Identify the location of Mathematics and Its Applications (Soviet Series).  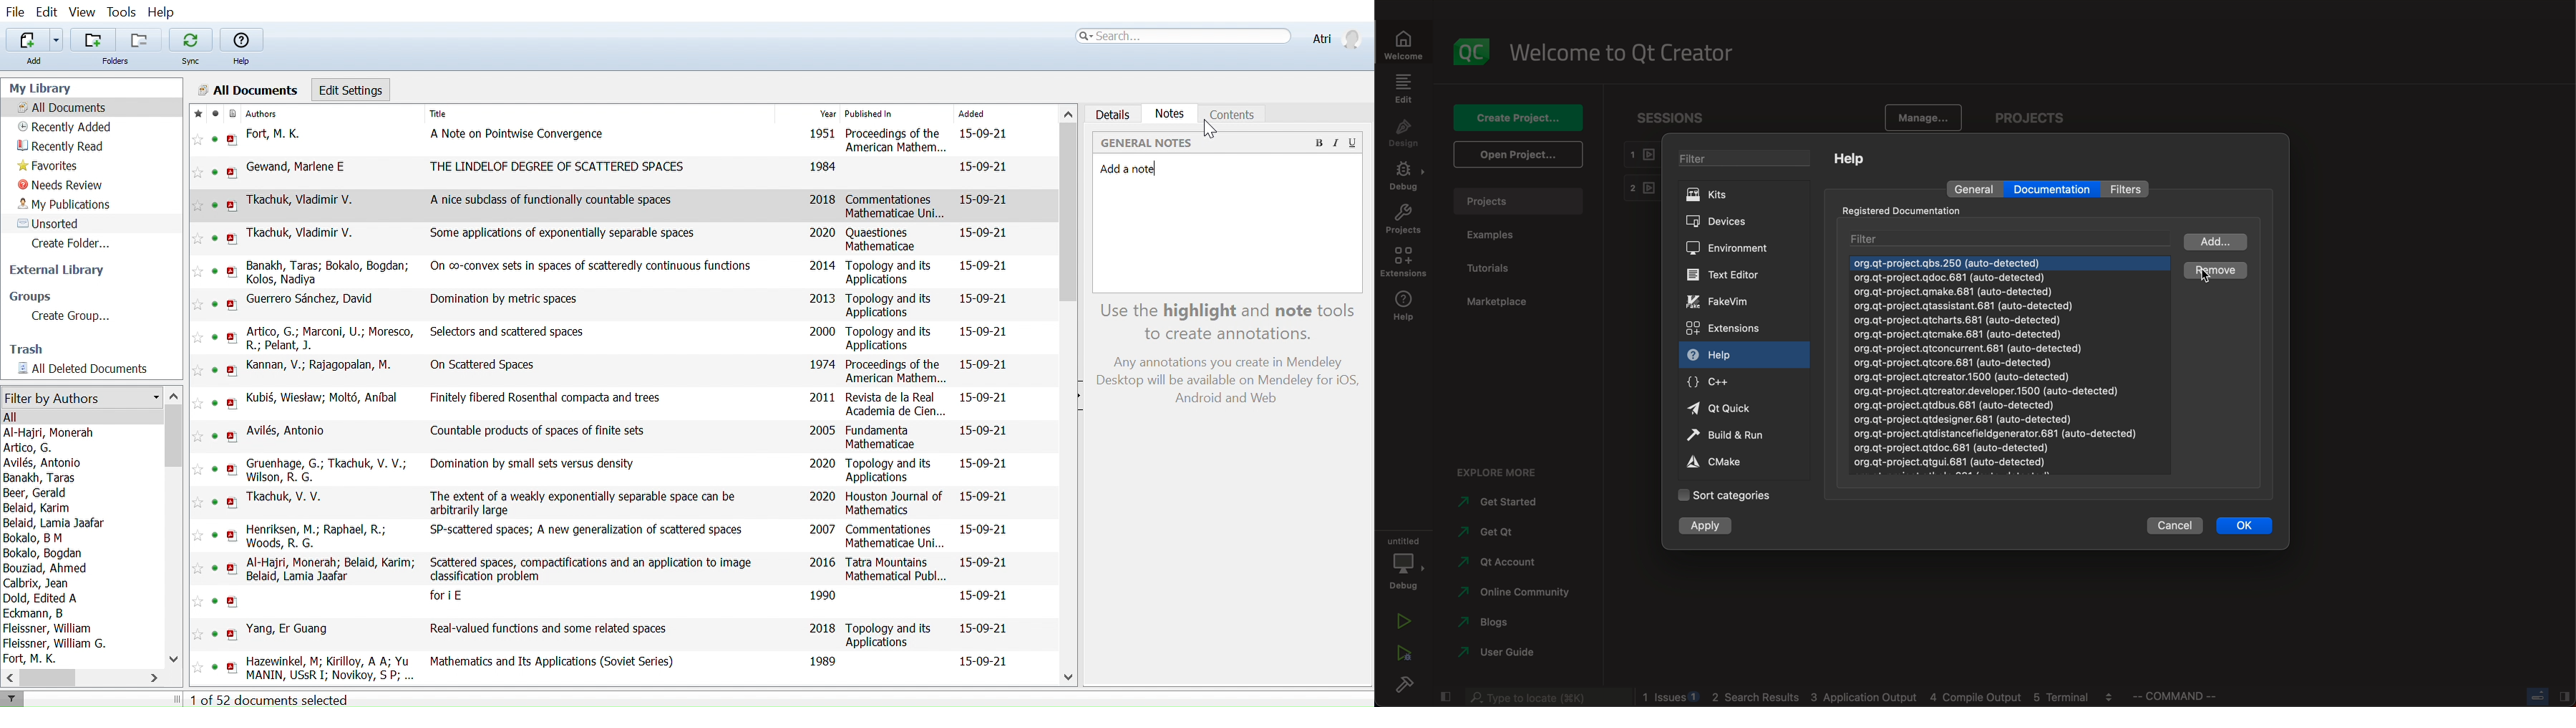
(556, 663).